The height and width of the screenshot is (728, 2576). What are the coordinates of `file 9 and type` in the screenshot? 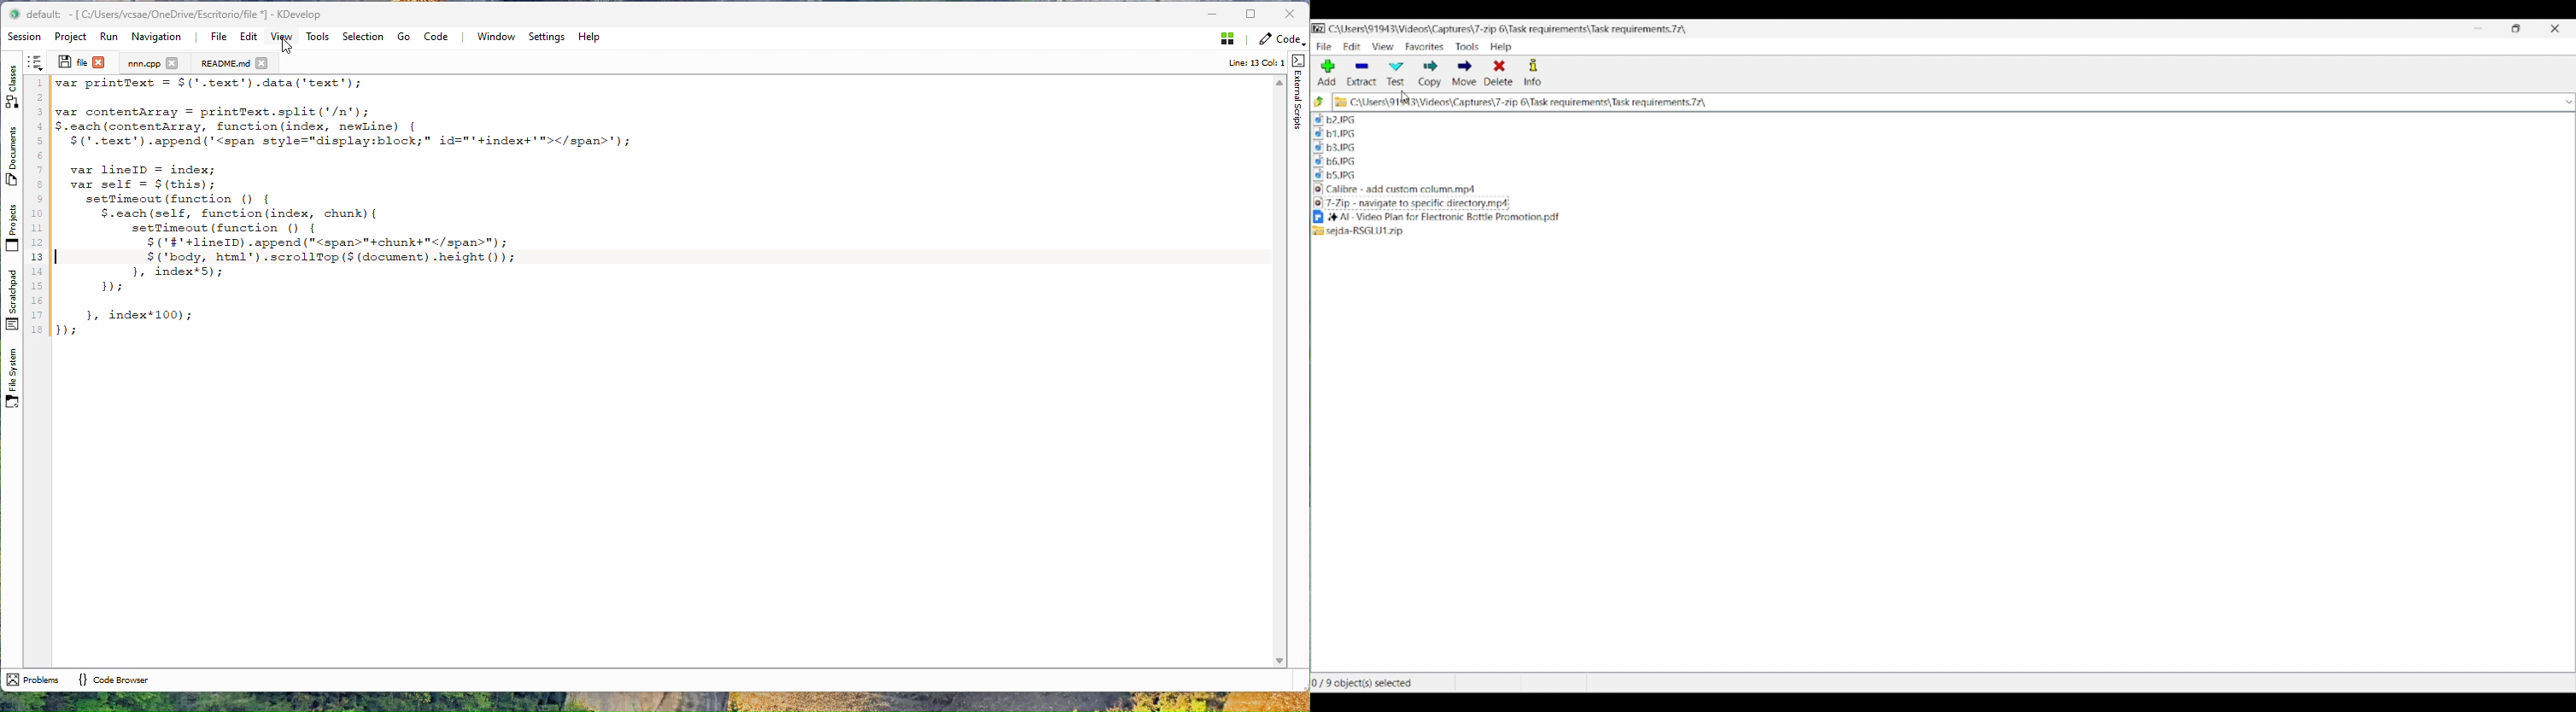 It's located at (1676, 177).